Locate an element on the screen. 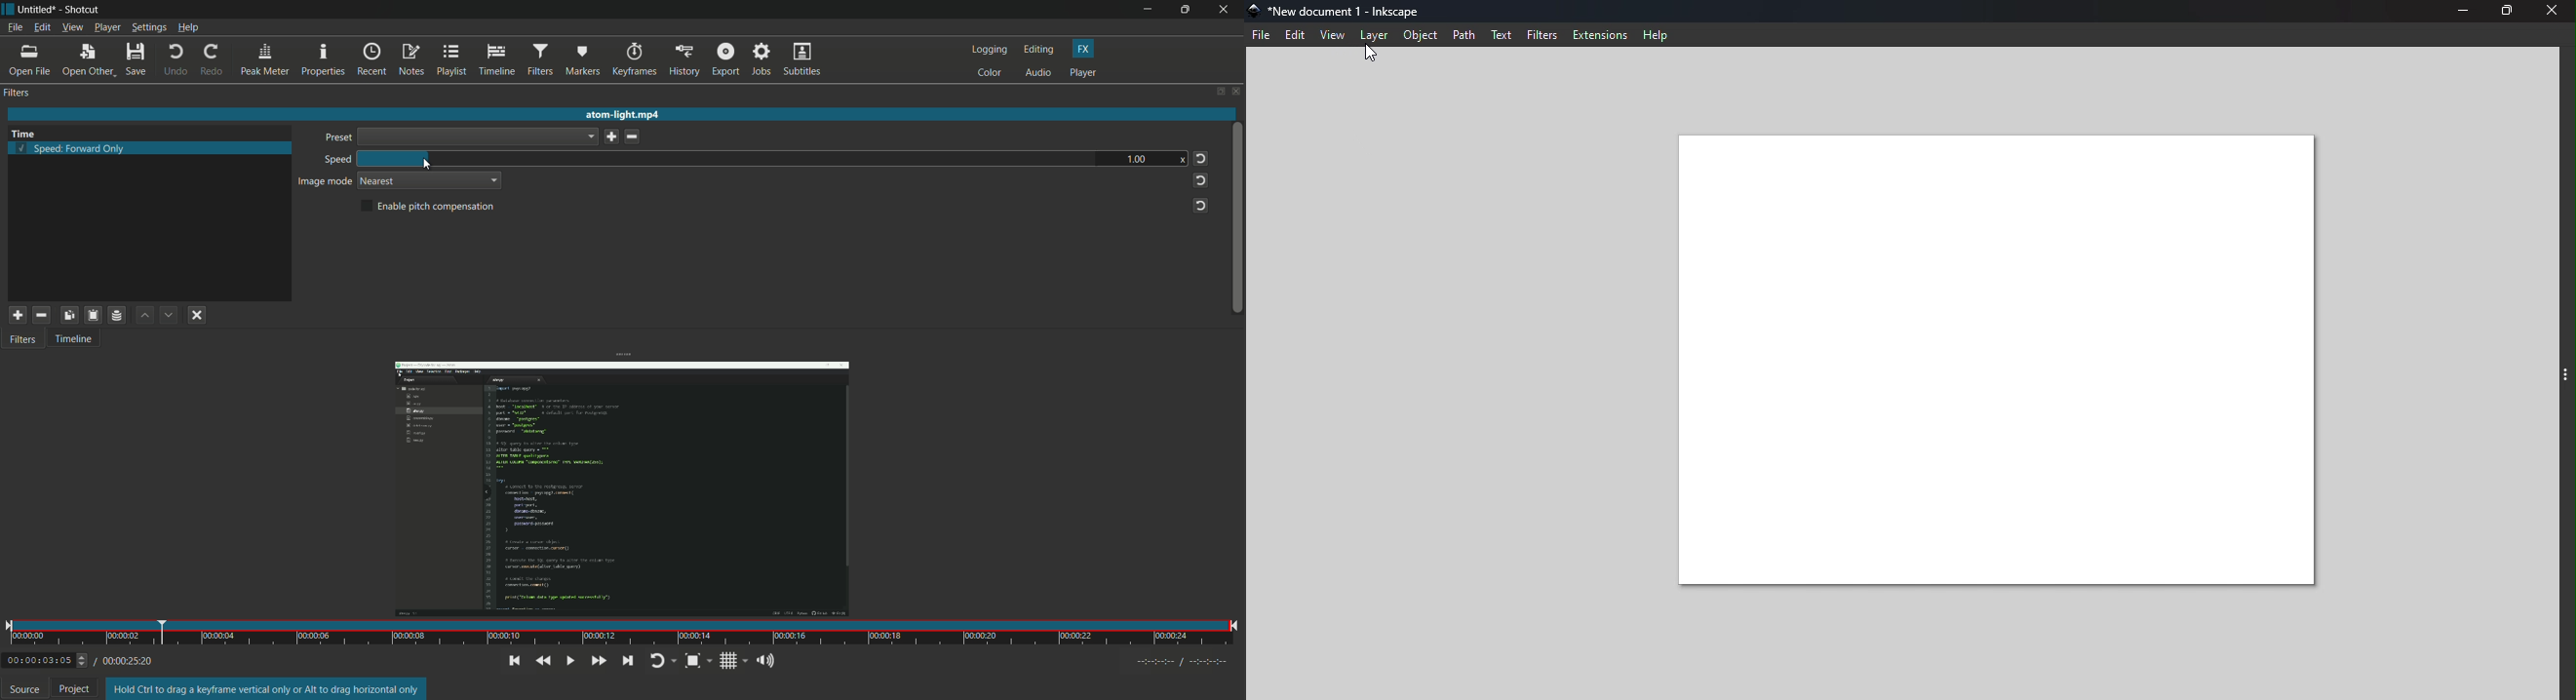  reset to default is located at coordinates (1200, 180).